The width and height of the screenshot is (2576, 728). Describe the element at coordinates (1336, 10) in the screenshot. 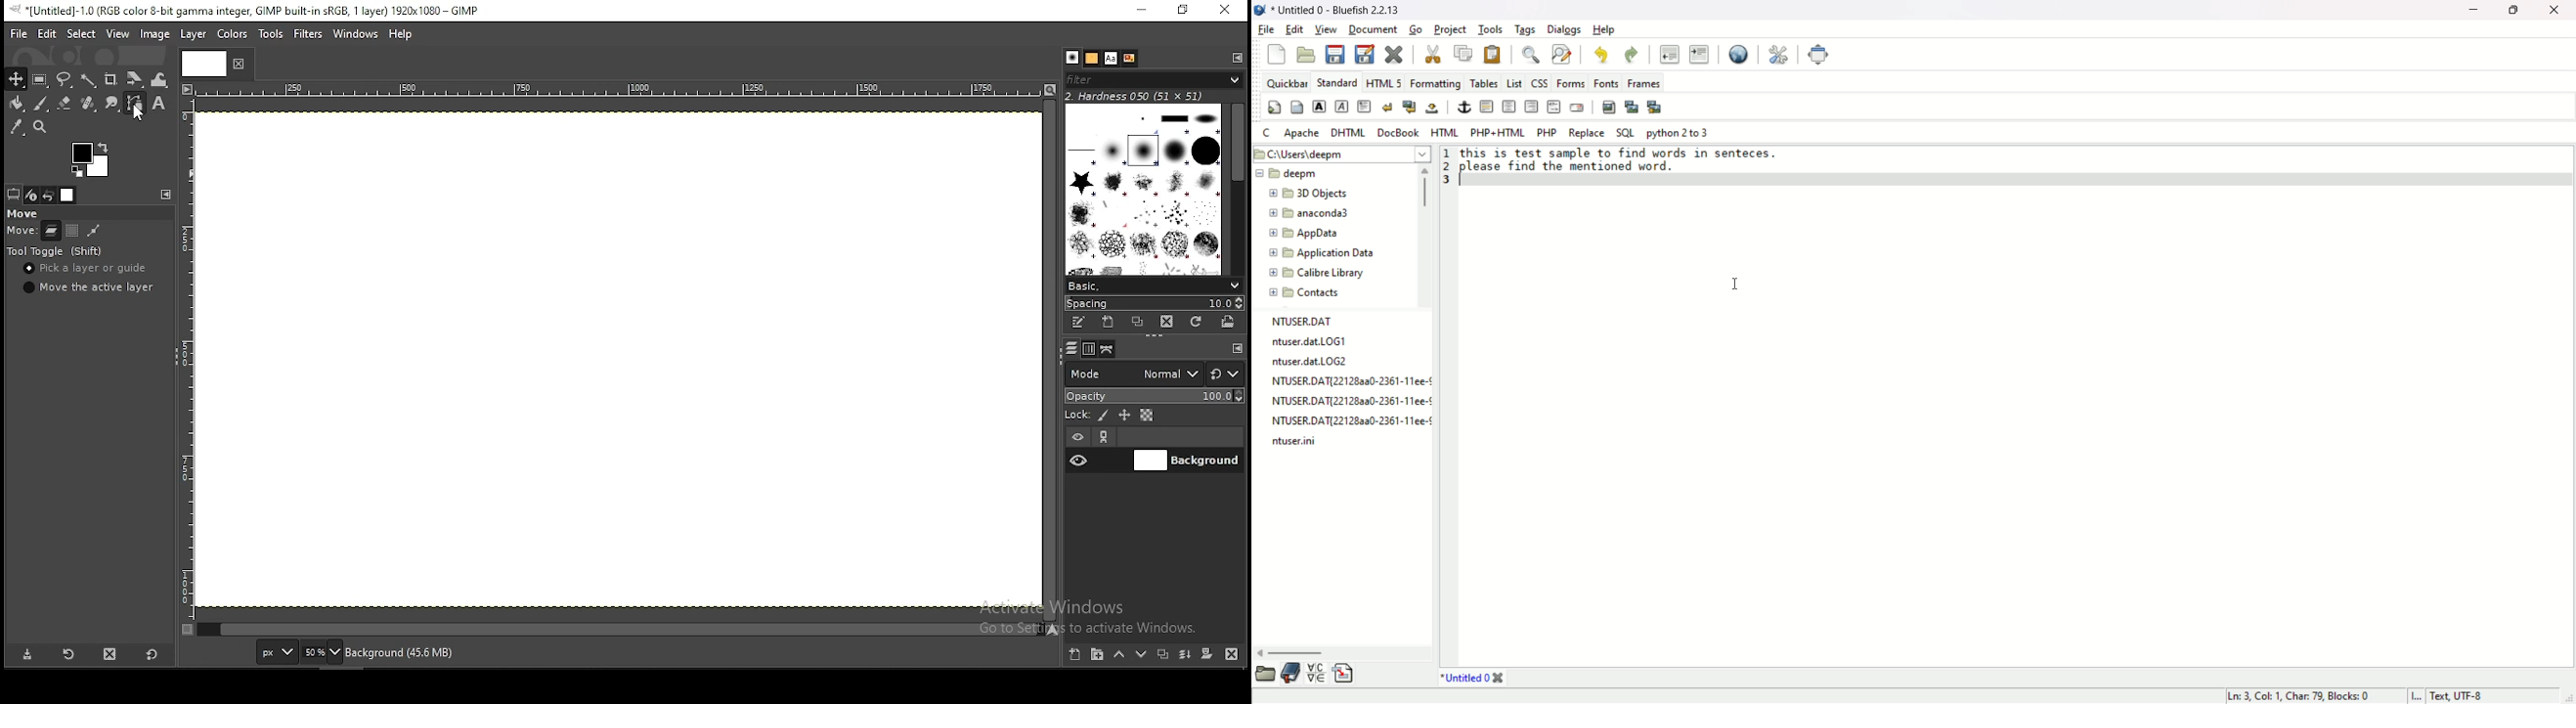

I see `title` at that location.